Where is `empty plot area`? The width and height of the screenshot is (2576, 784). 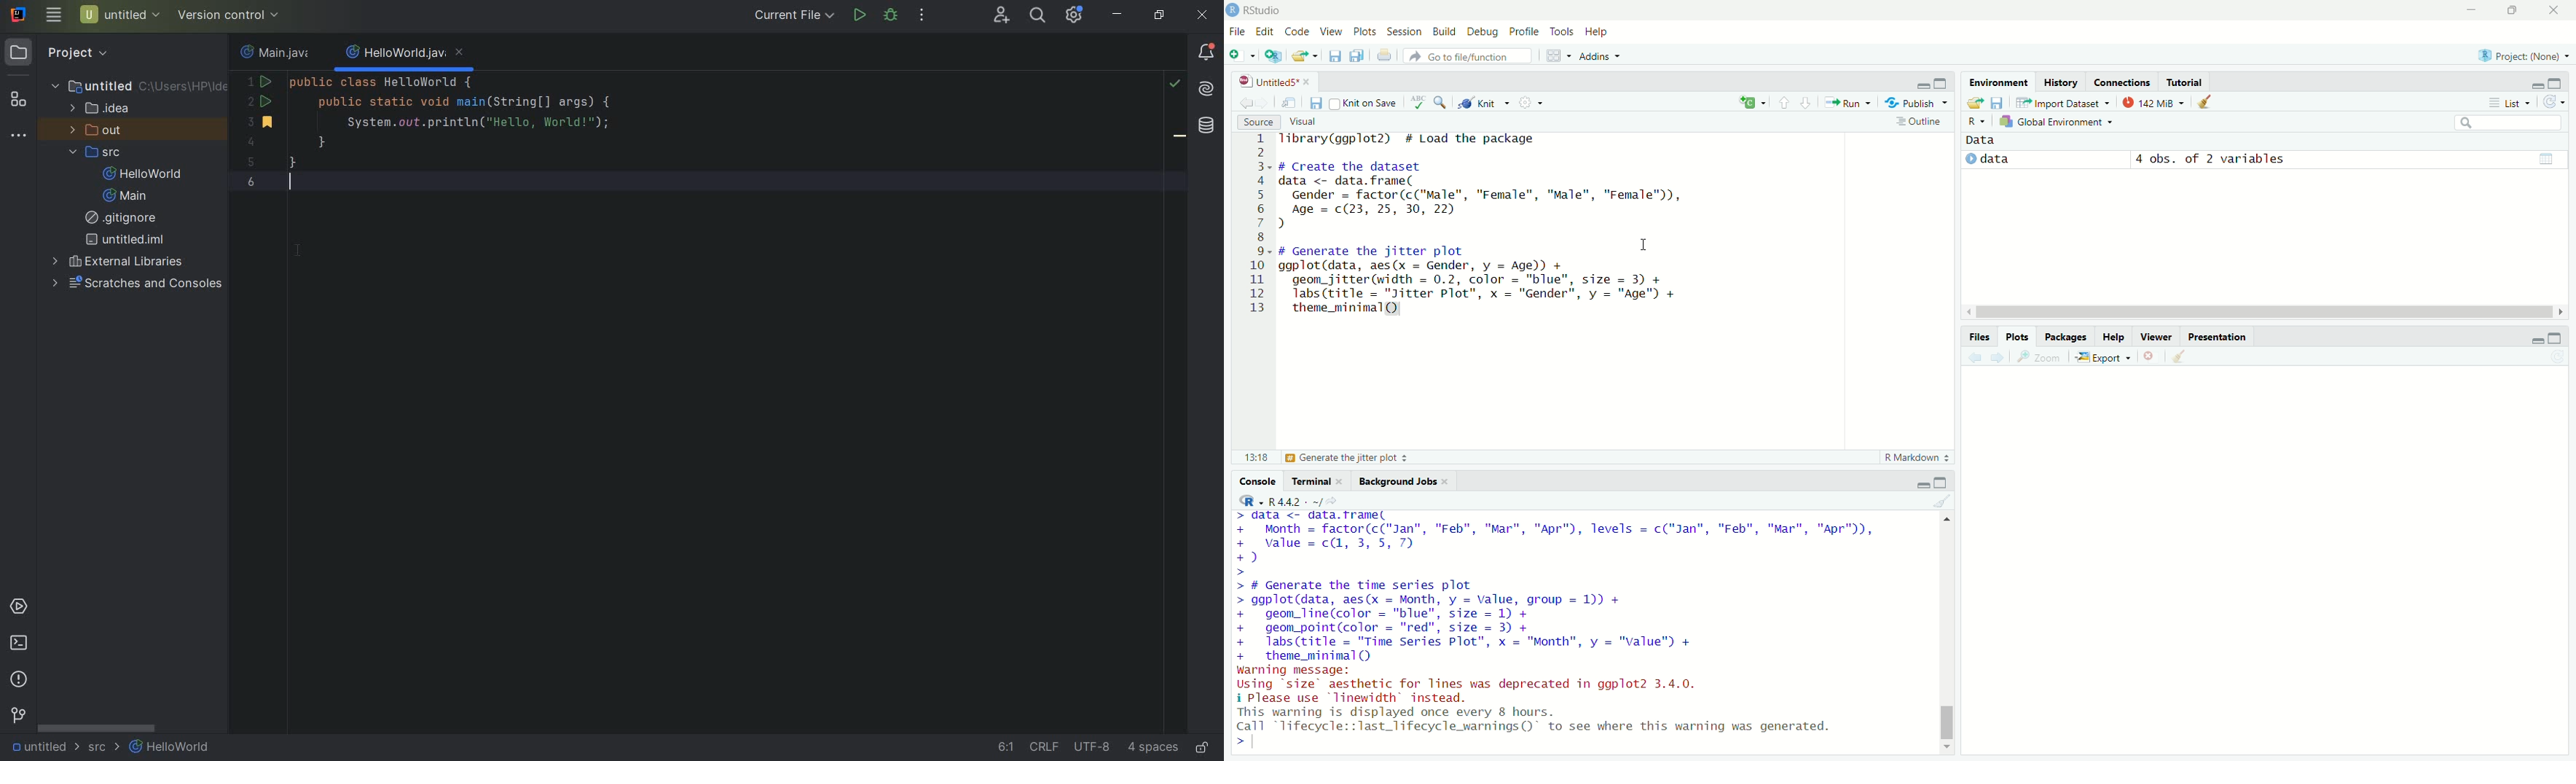 empty plot area is located at coordinates (2273, 572).